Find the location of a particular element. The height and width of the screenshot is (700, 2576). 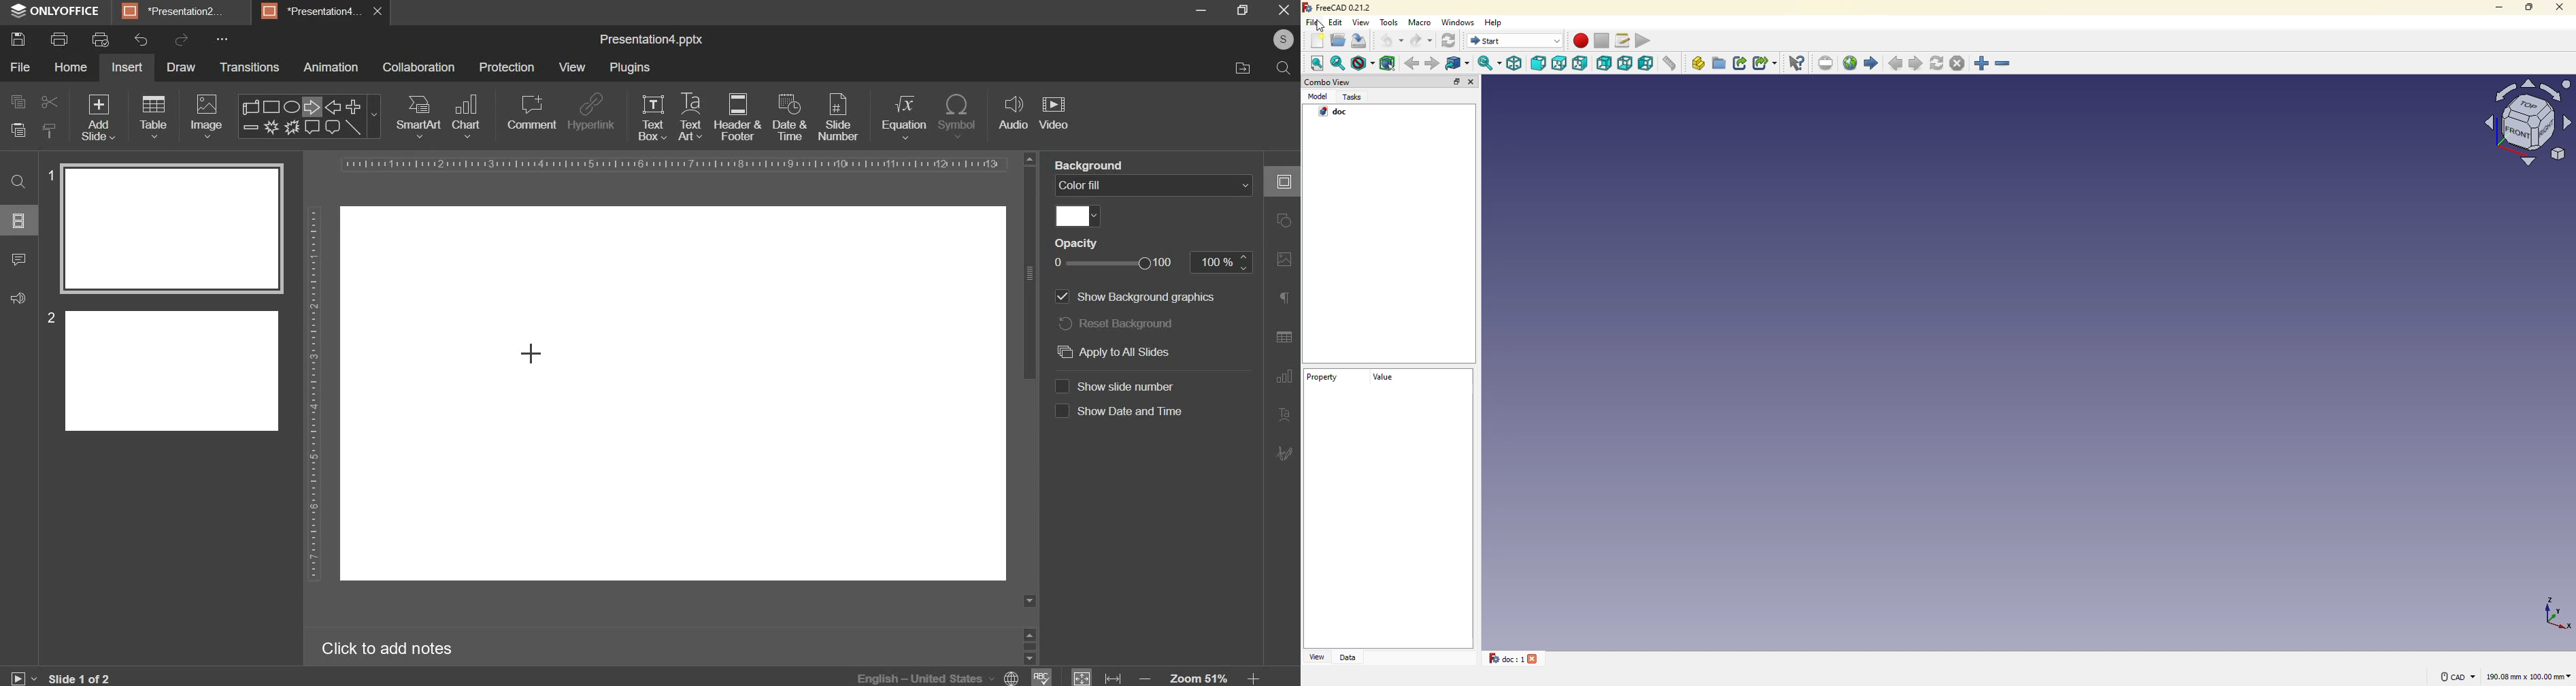

comment is located at coordinates (20, 265).